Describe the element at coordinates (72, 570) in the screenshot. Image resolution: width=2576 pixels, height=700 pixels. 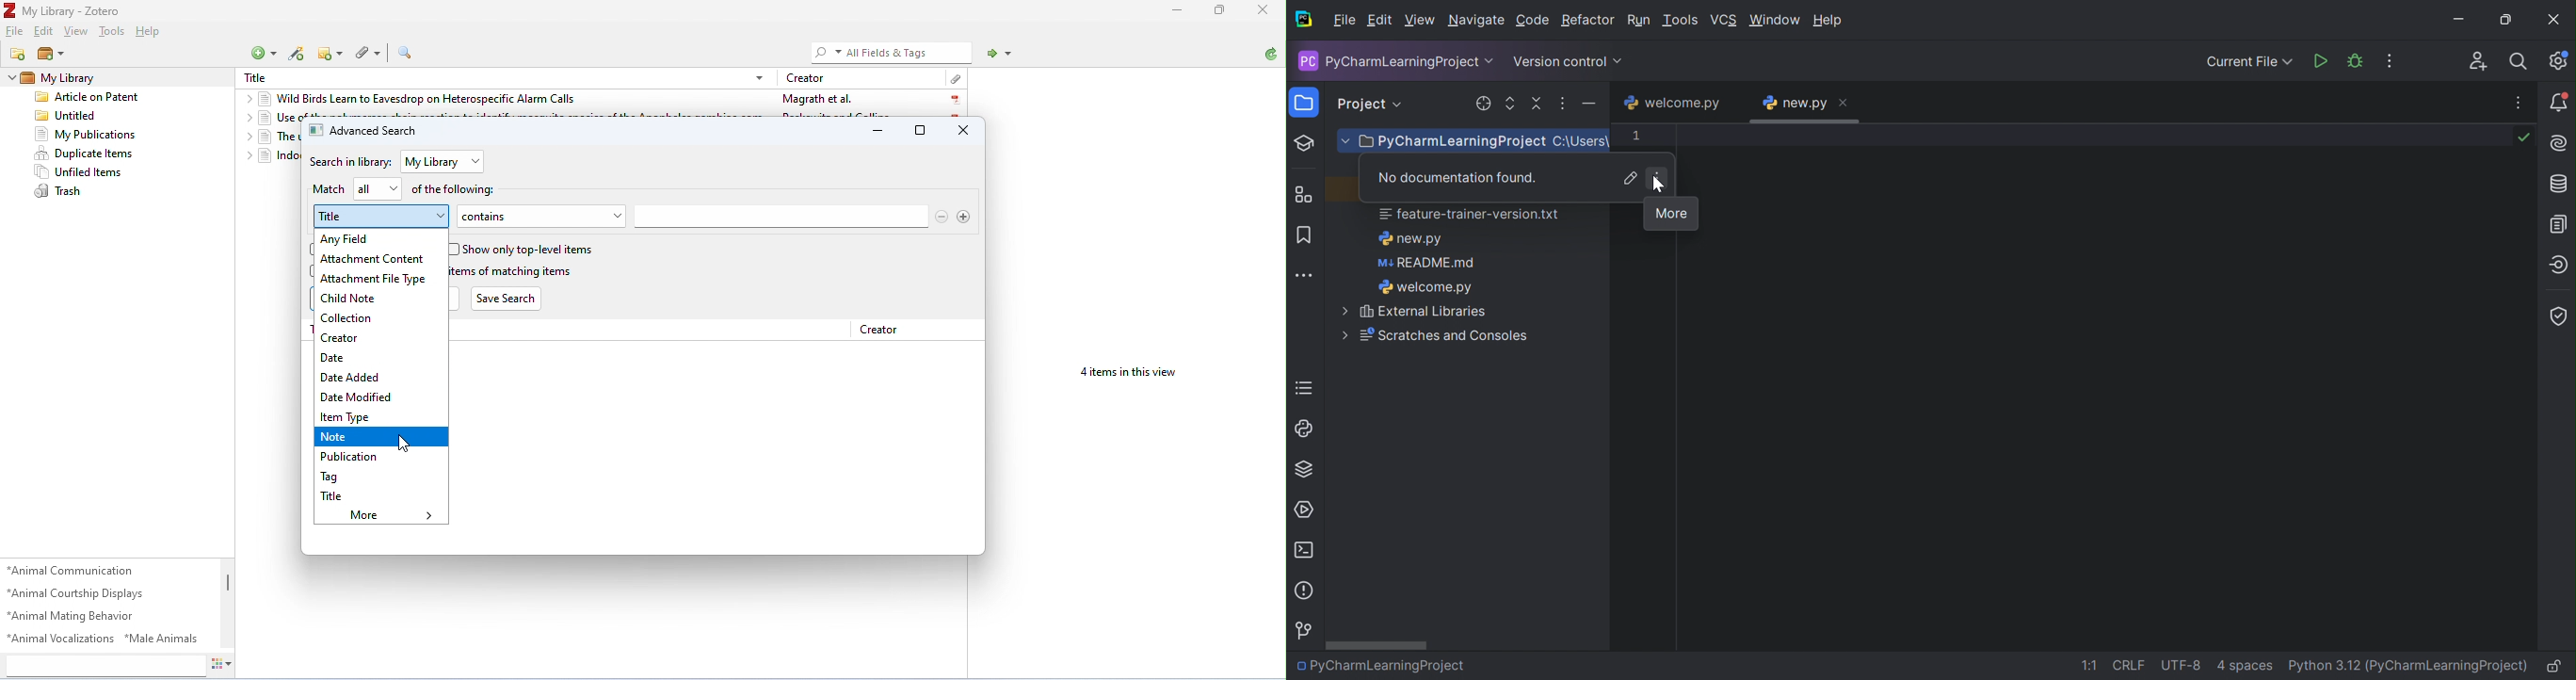
I see `animal communication` at that location.